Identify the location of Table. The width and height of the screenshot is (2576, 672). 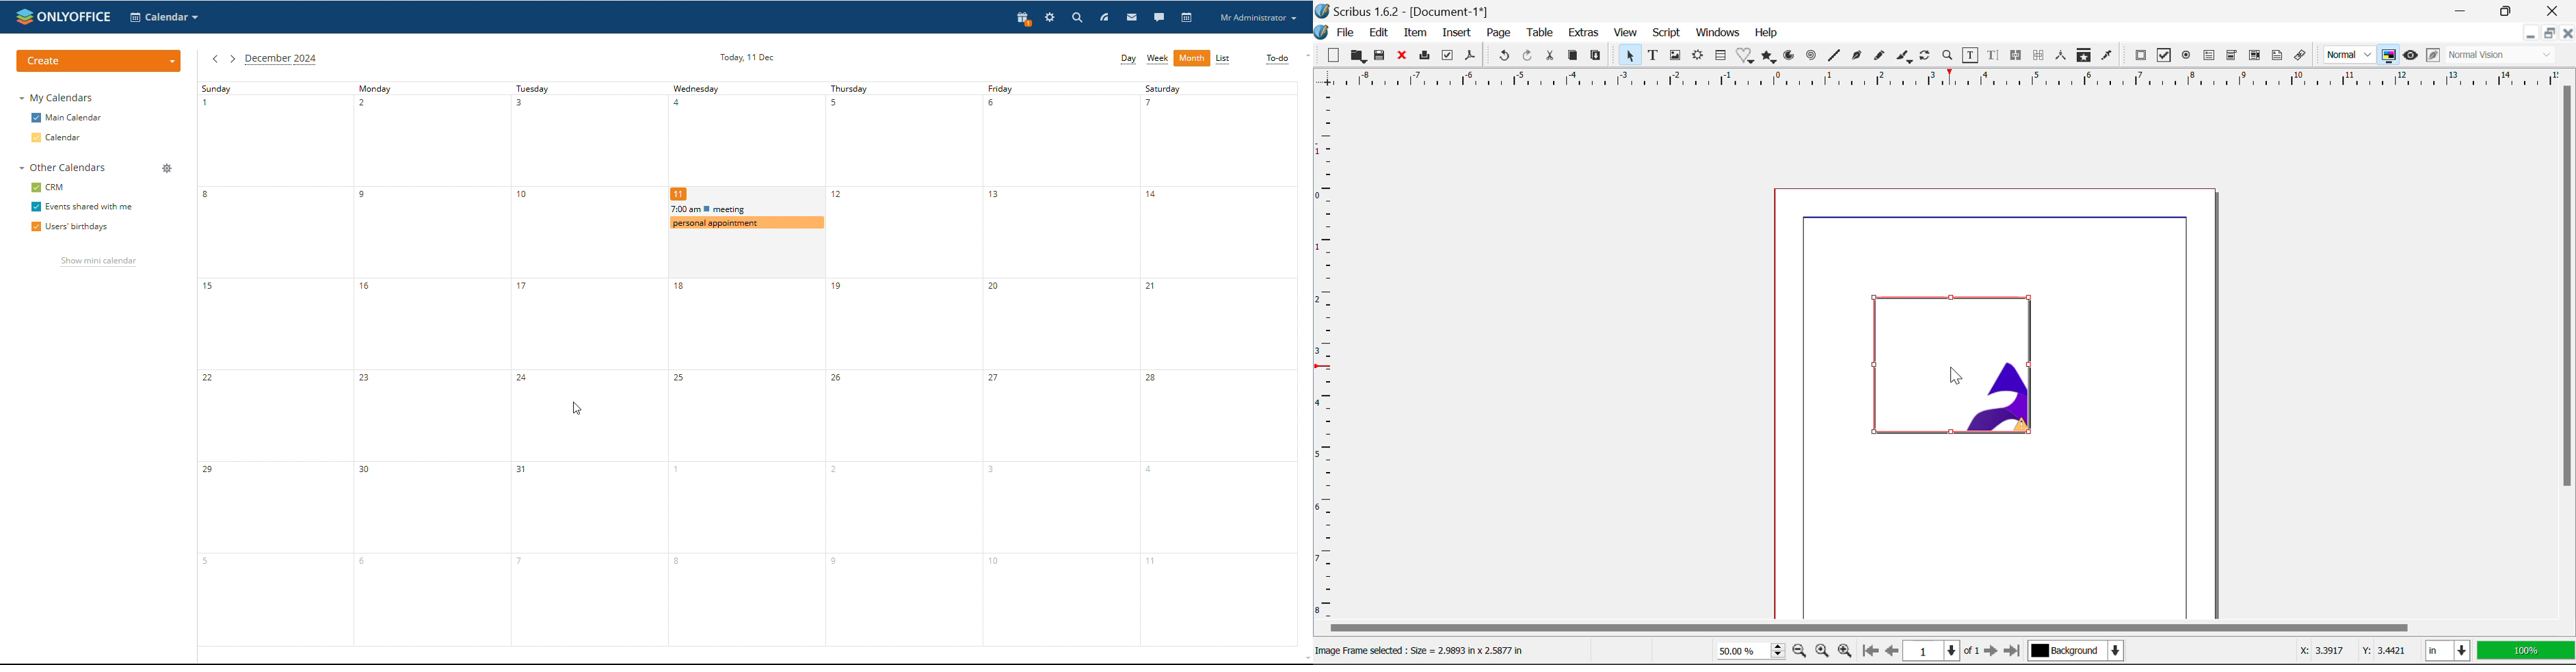
(1541, 35).